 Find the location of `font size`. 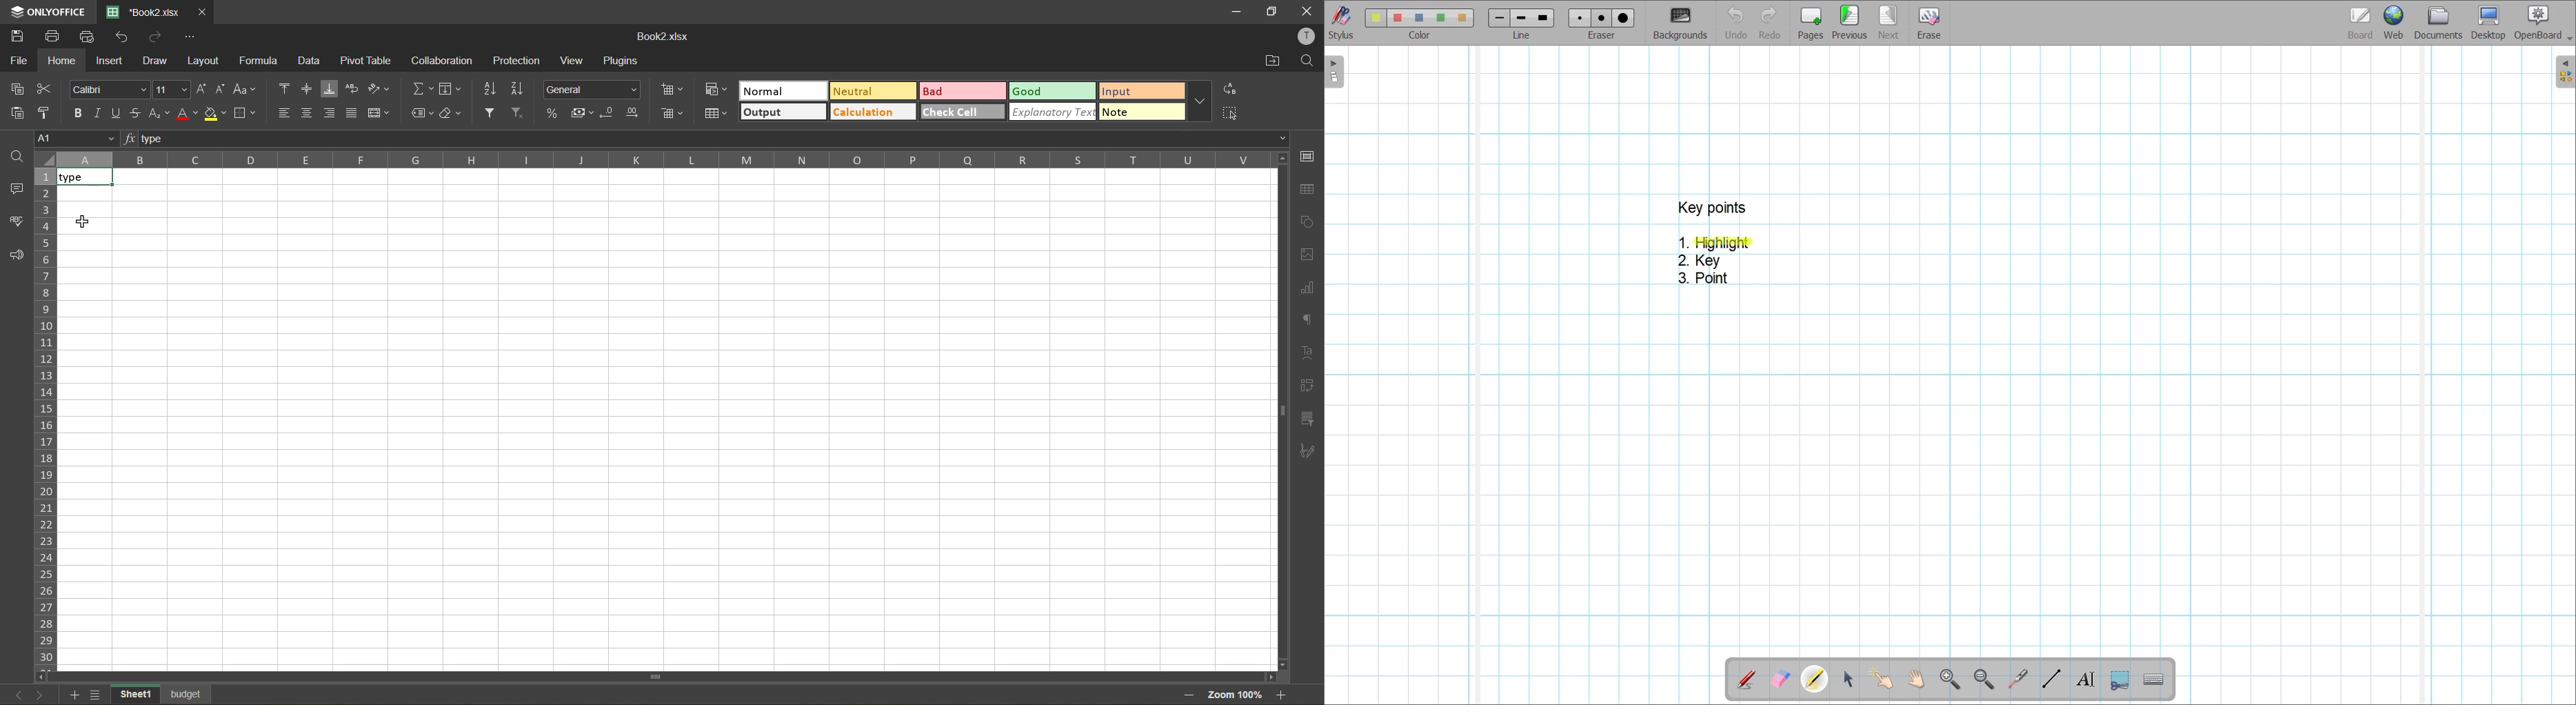

font size is located at coordinates (171, 88).